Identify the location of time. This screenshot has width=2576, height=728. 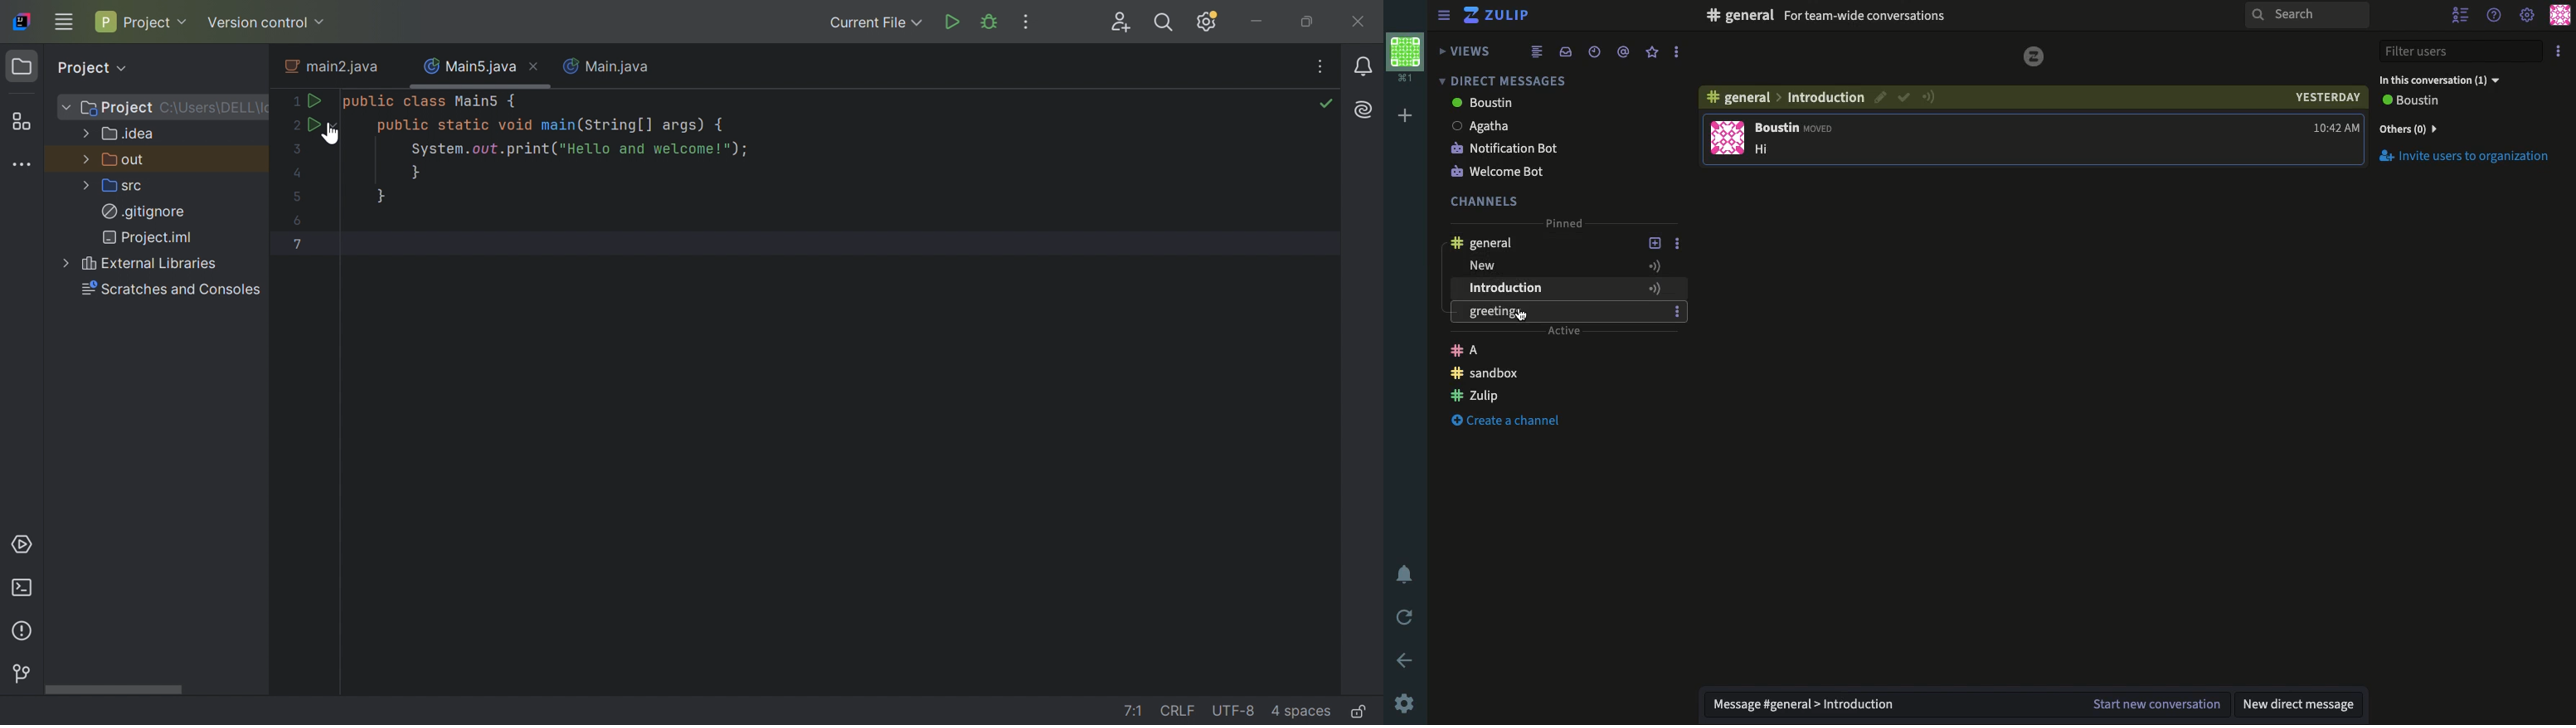
(2336, 128).